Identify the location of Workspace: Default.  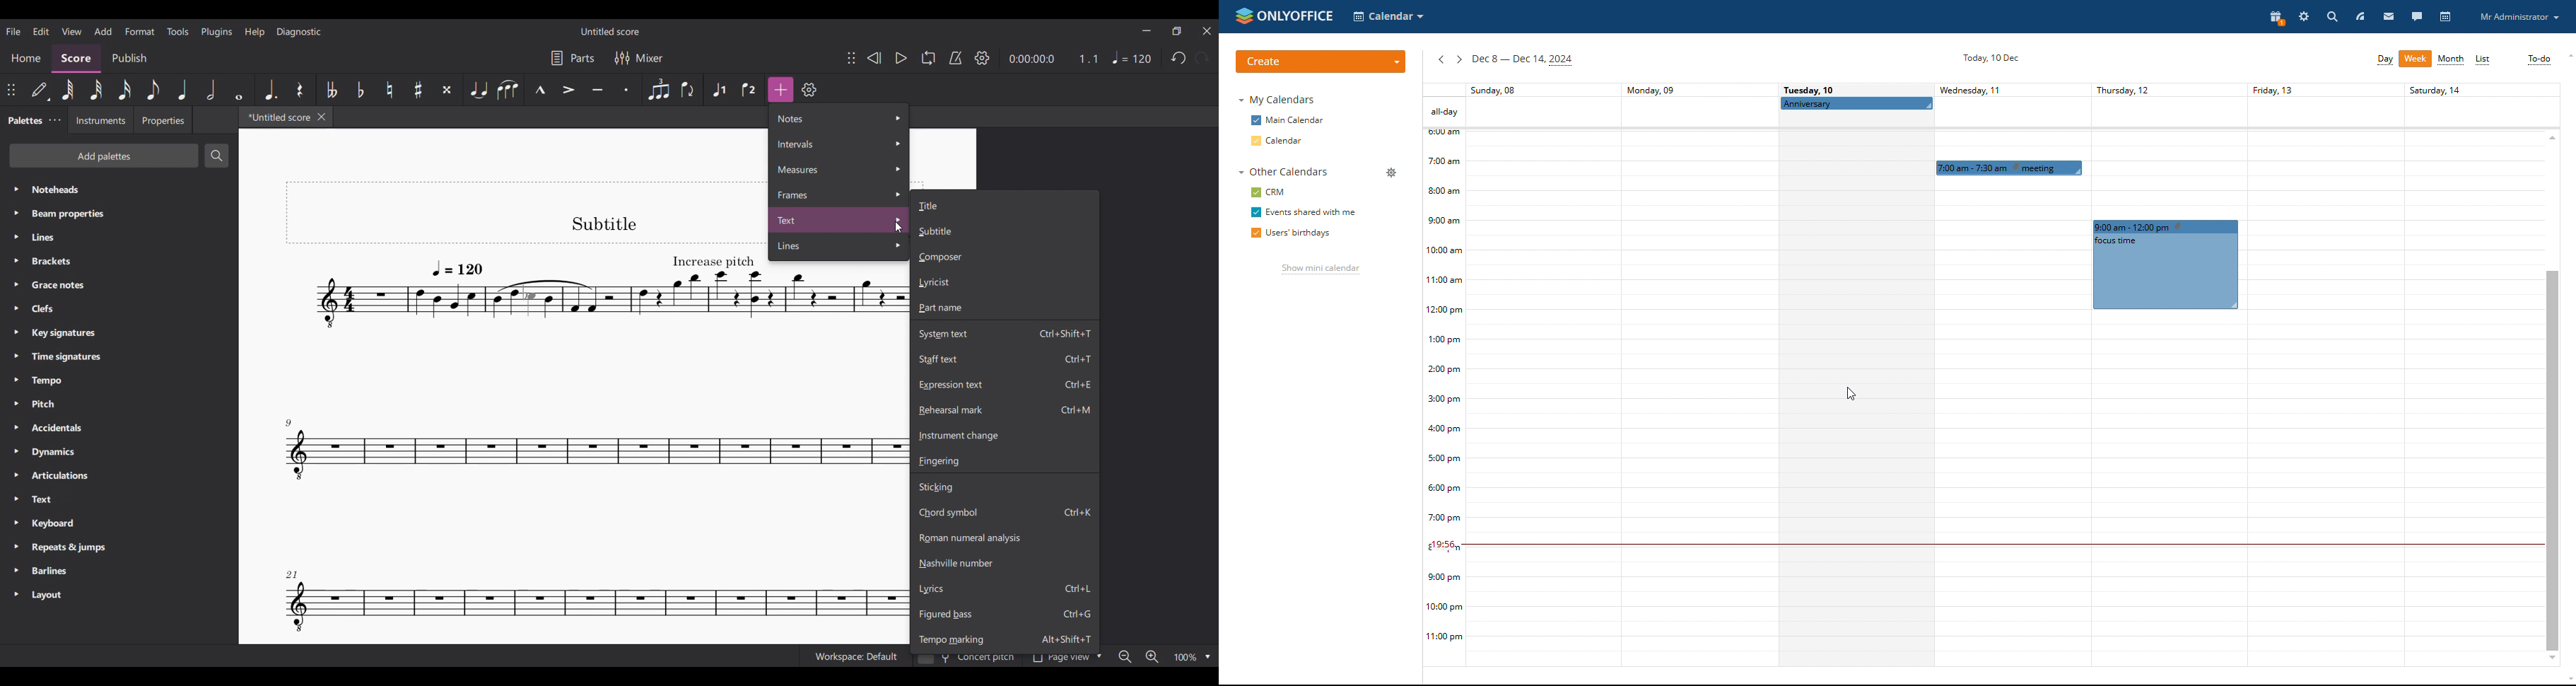
(855, 656).